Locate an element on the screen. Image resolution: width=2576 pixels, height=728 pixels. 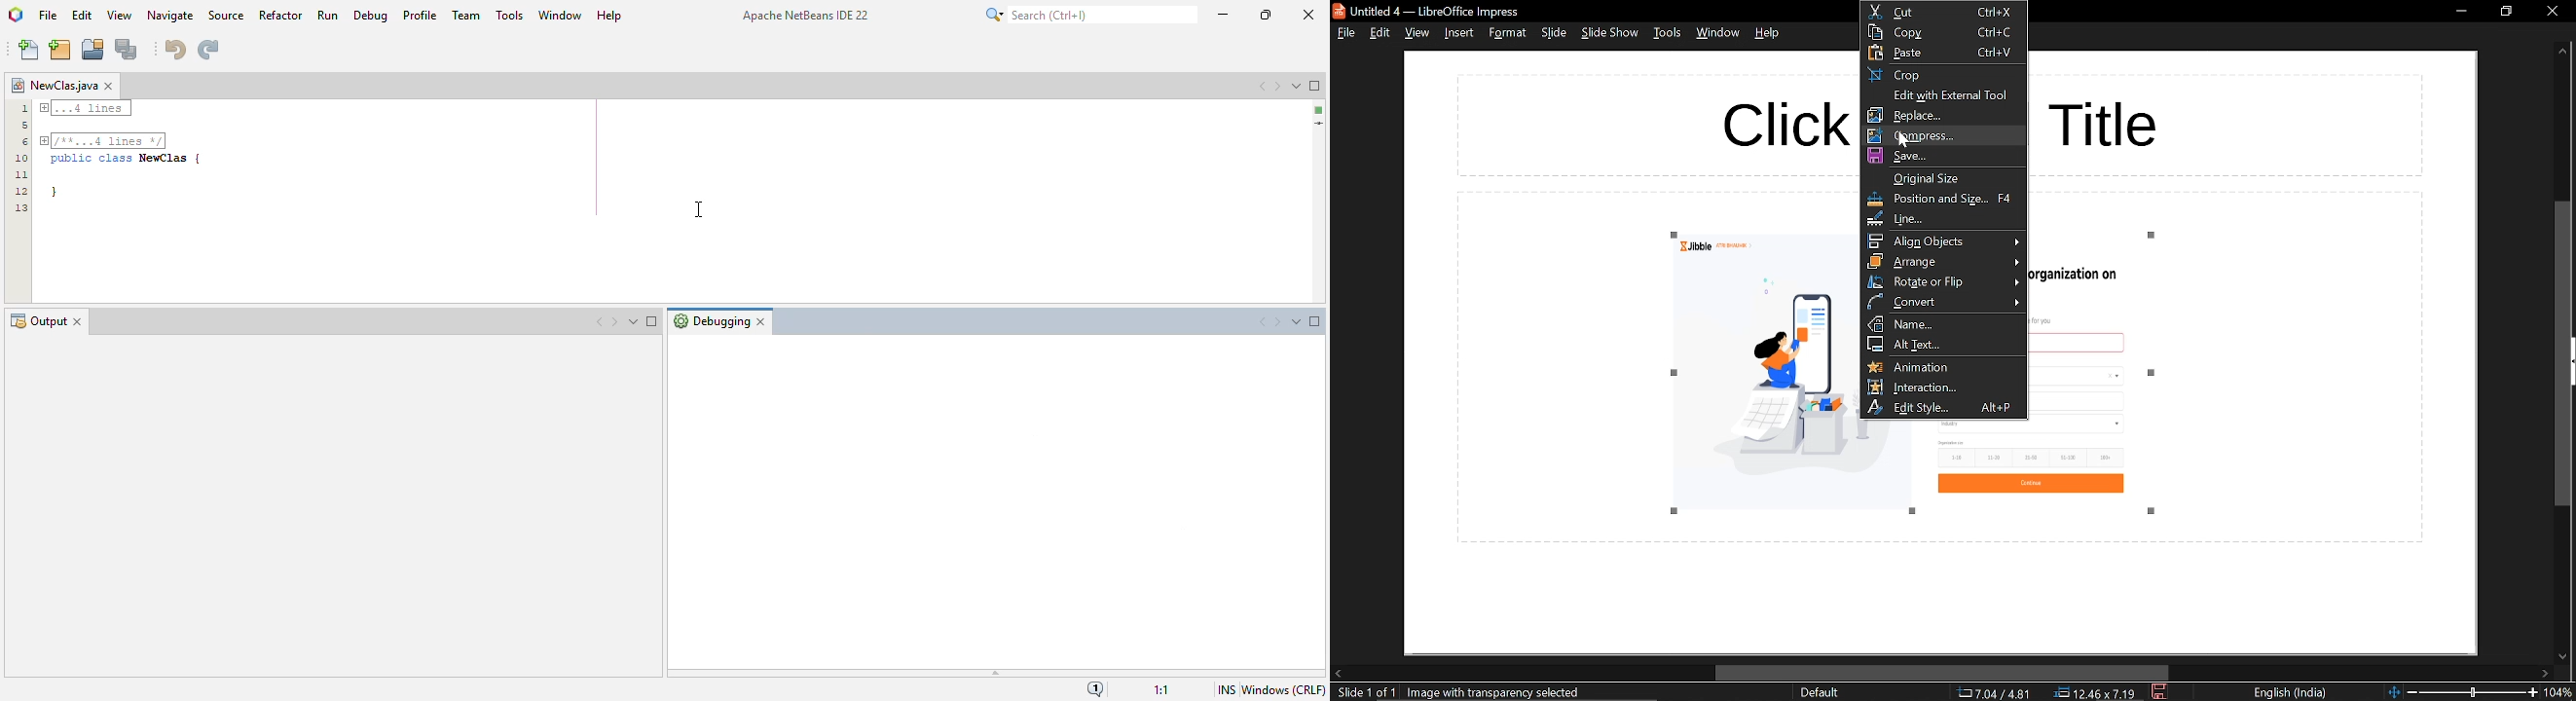
redo is located at coordinates (207, 49).